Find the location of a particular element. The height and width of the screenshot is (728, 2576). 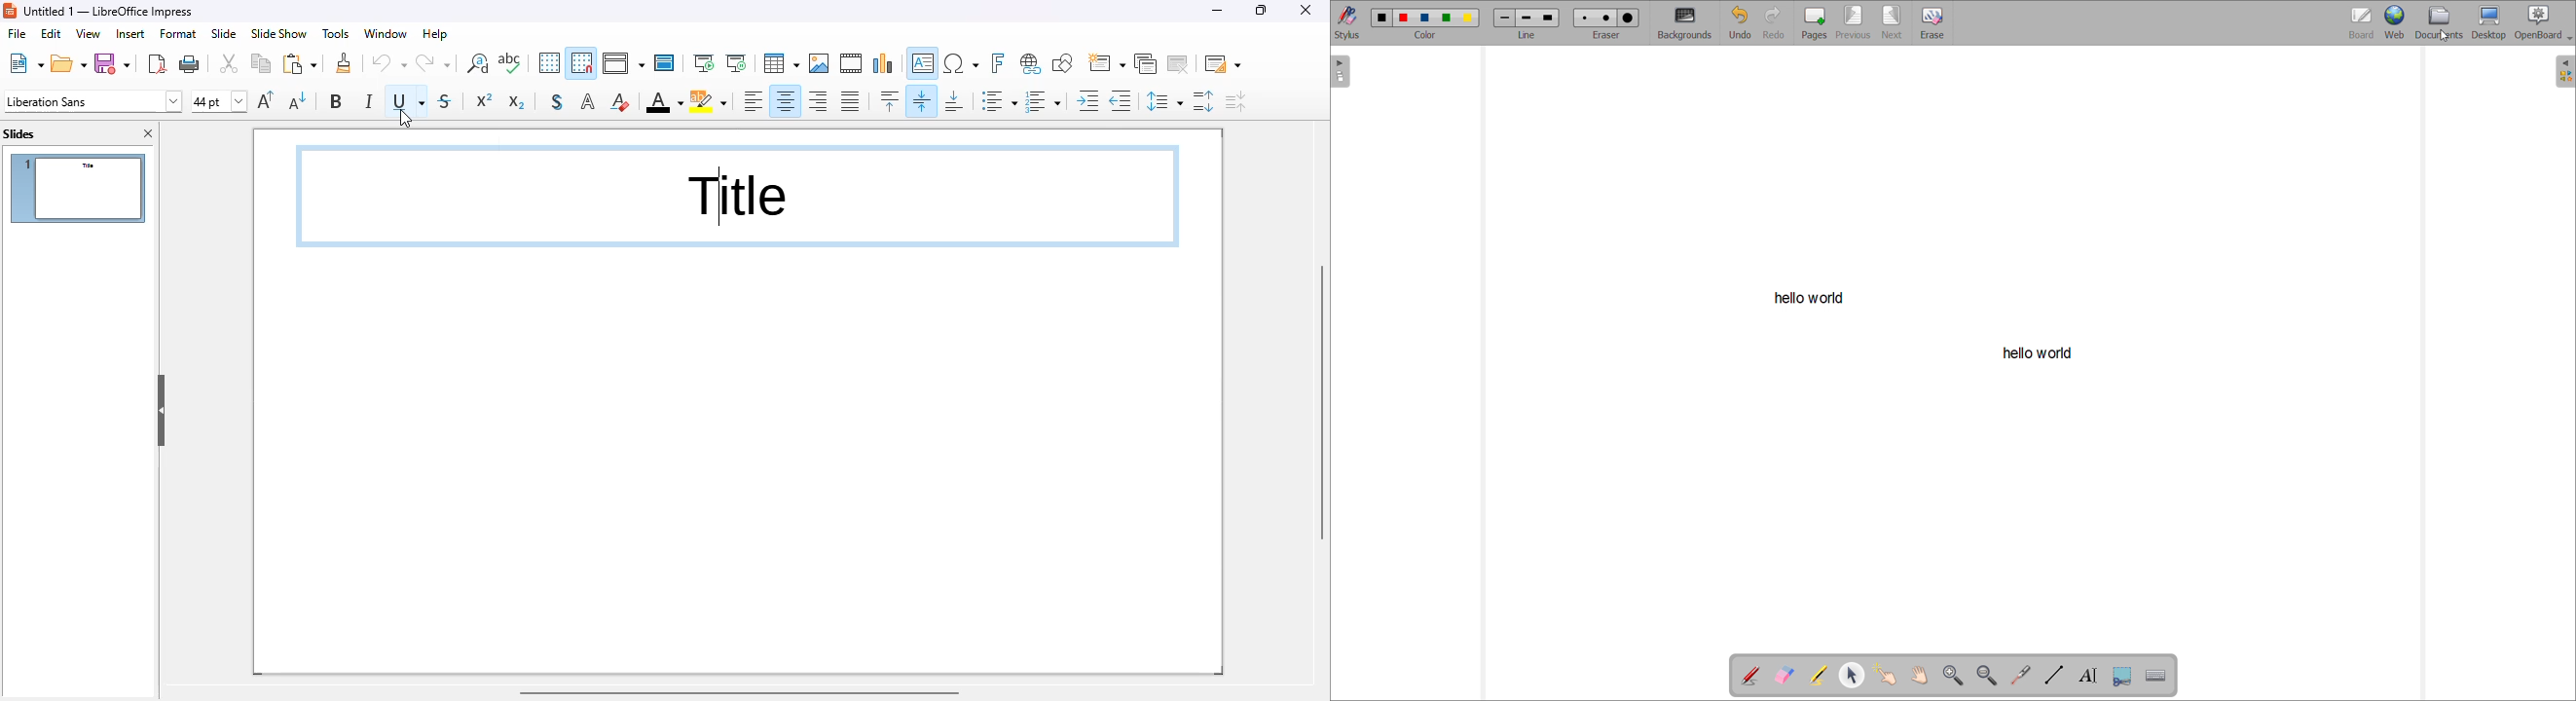

start from first slide is located at coordinates (704, 63).